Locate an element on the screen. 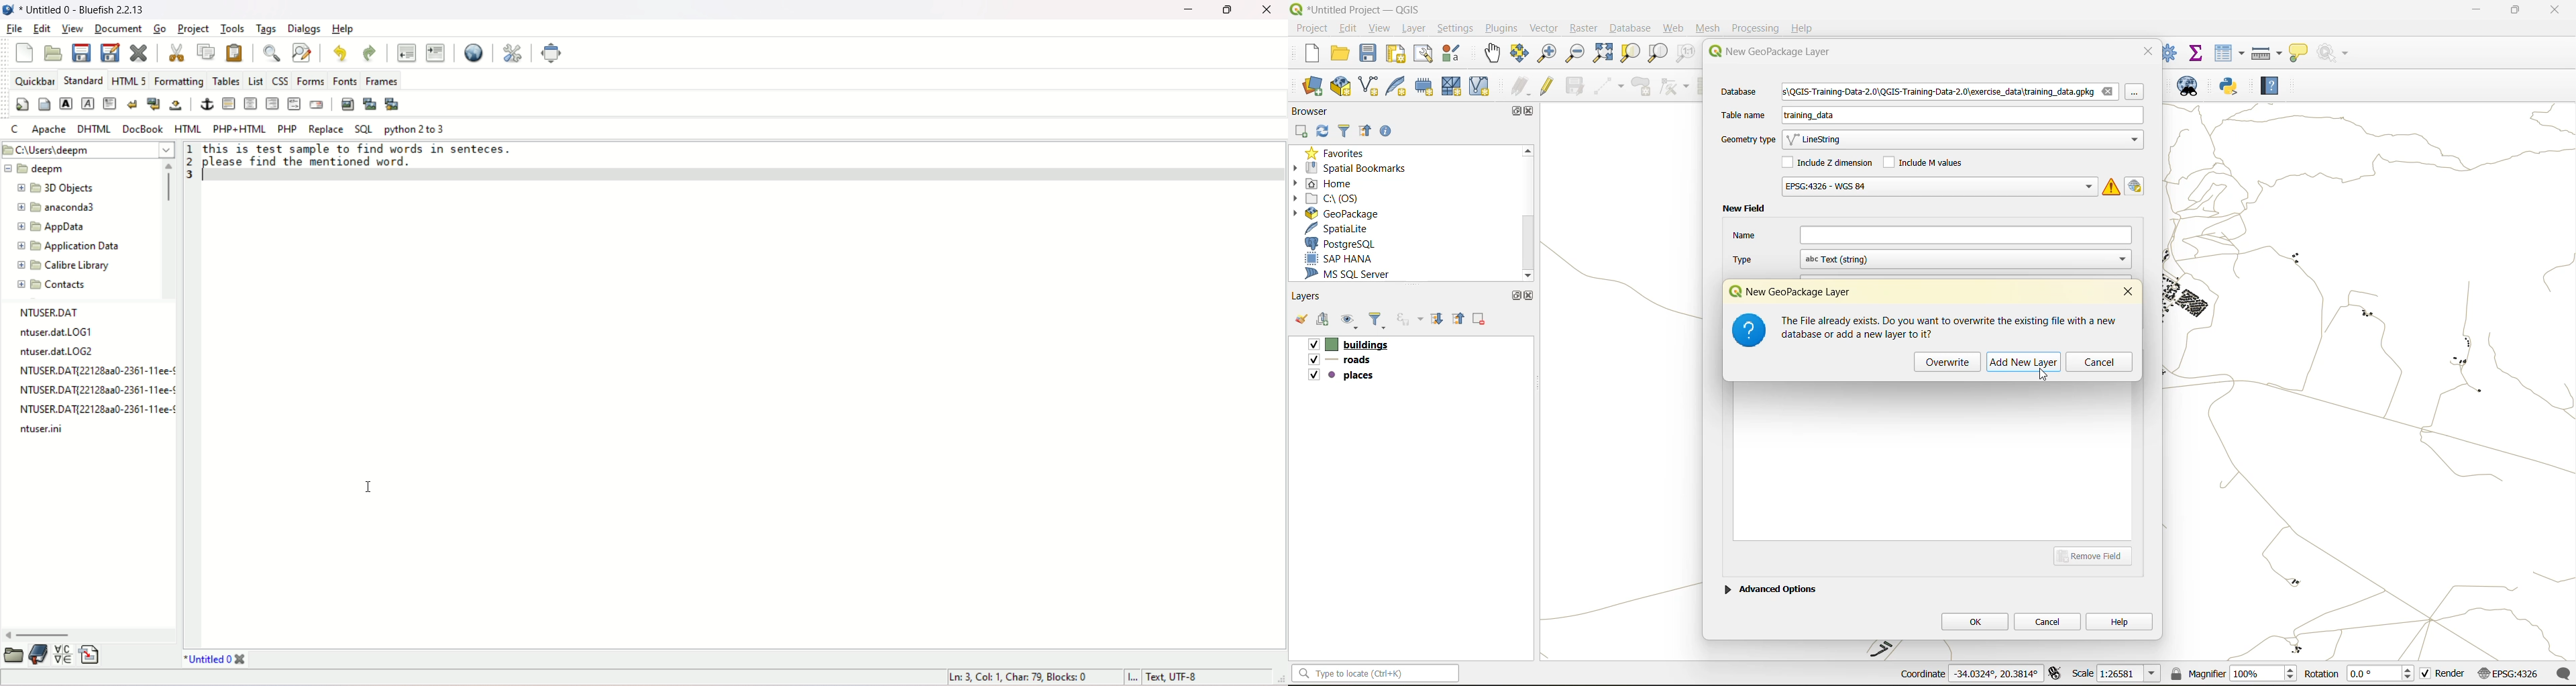 The width and height of the screenshot is (2576, 700). emphasis is located at coordinates (89, 103).